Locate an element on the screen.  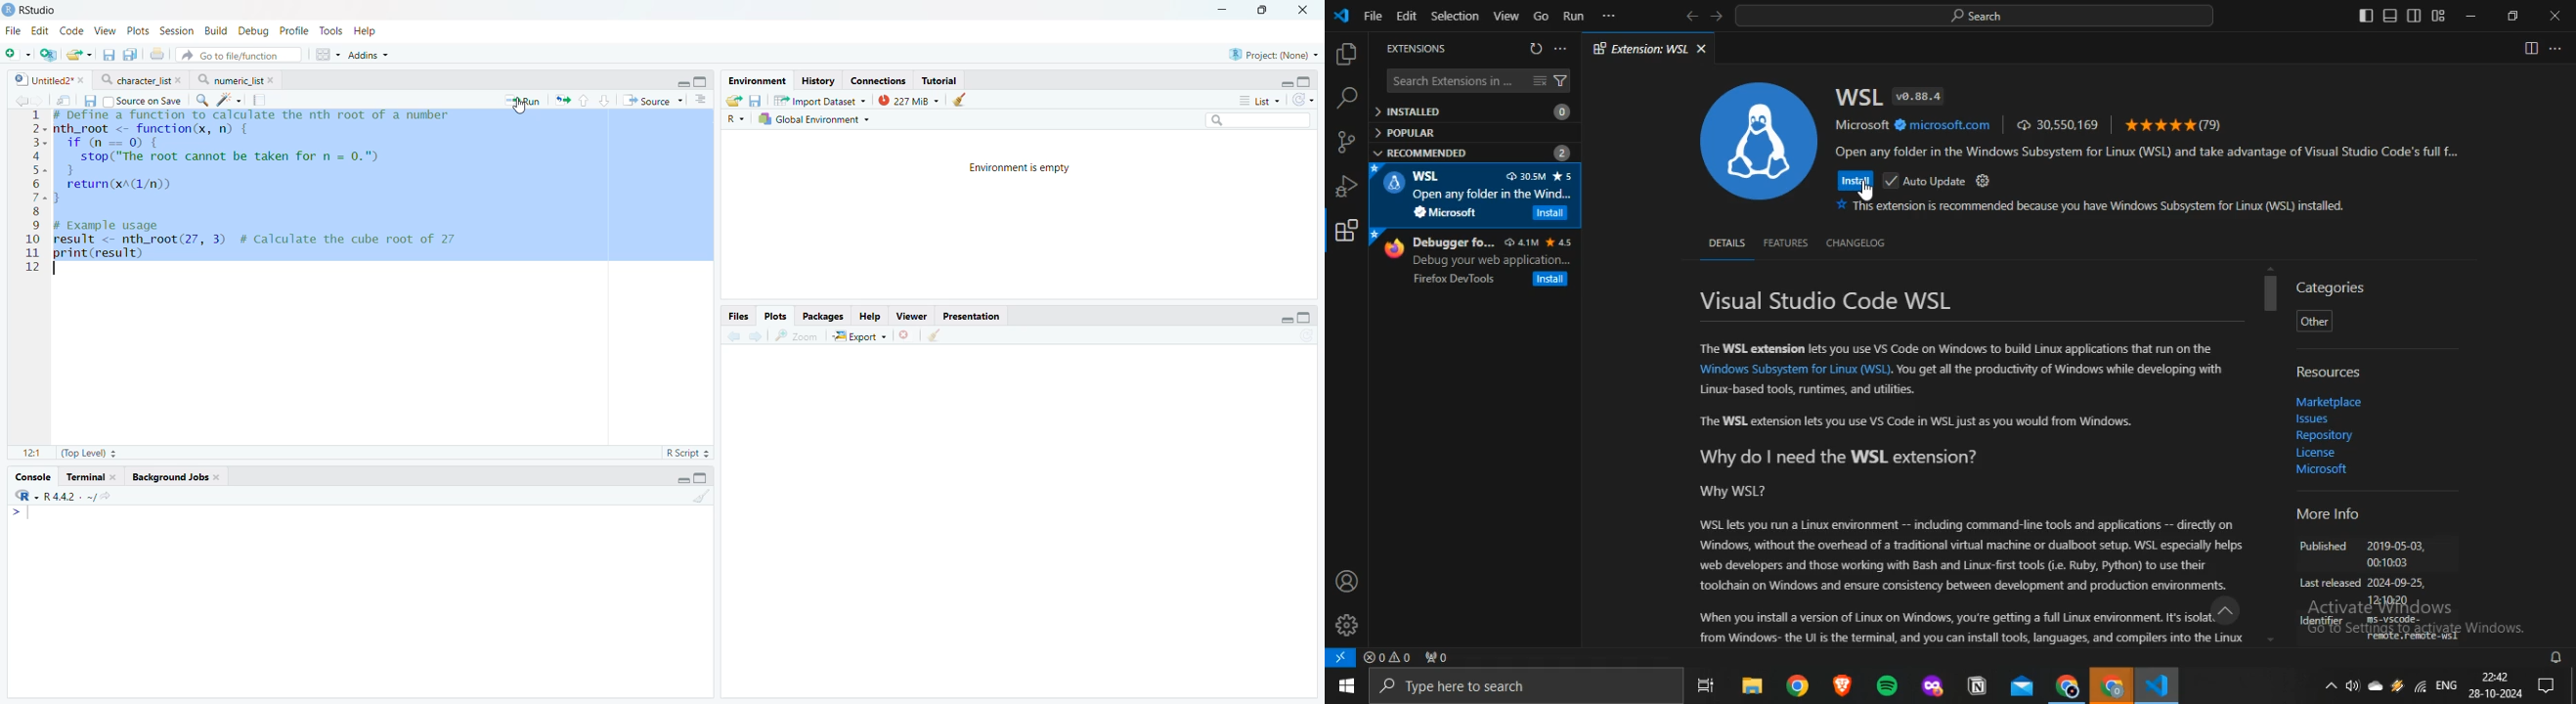
Go to previous source location is located at coordinates (20, 101).